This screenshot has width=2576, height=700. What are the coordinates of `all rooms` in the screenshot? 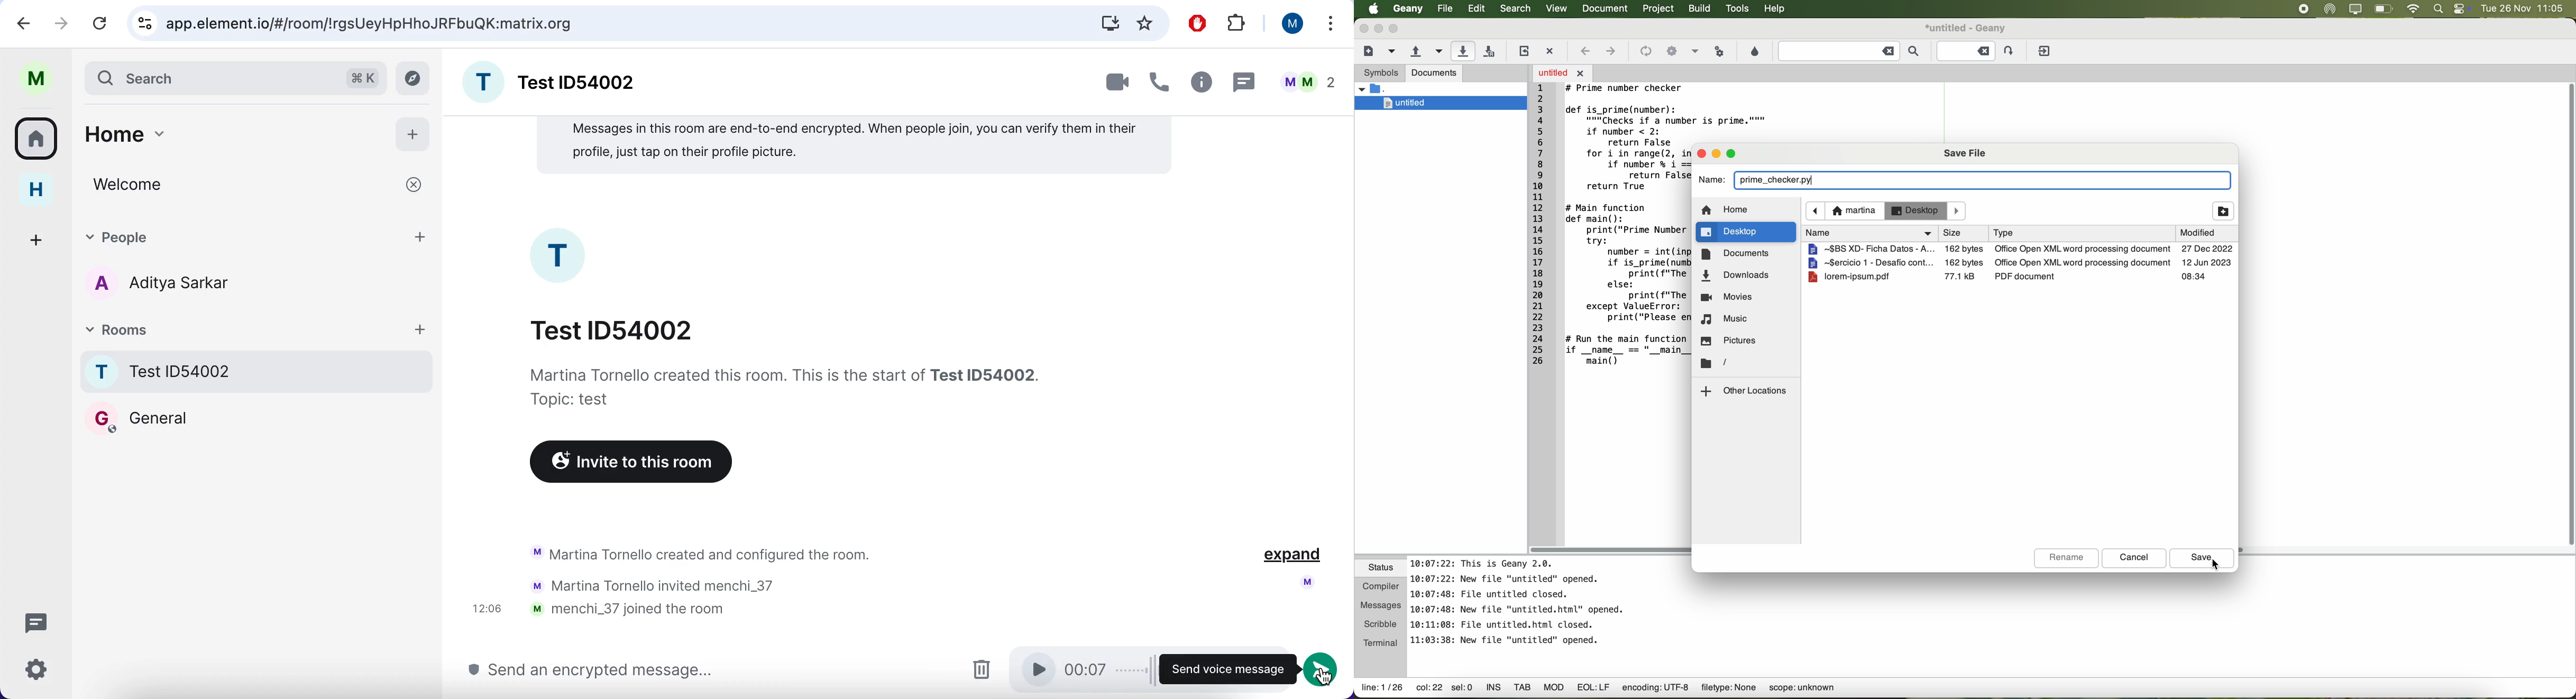 It's located at (37, 142).